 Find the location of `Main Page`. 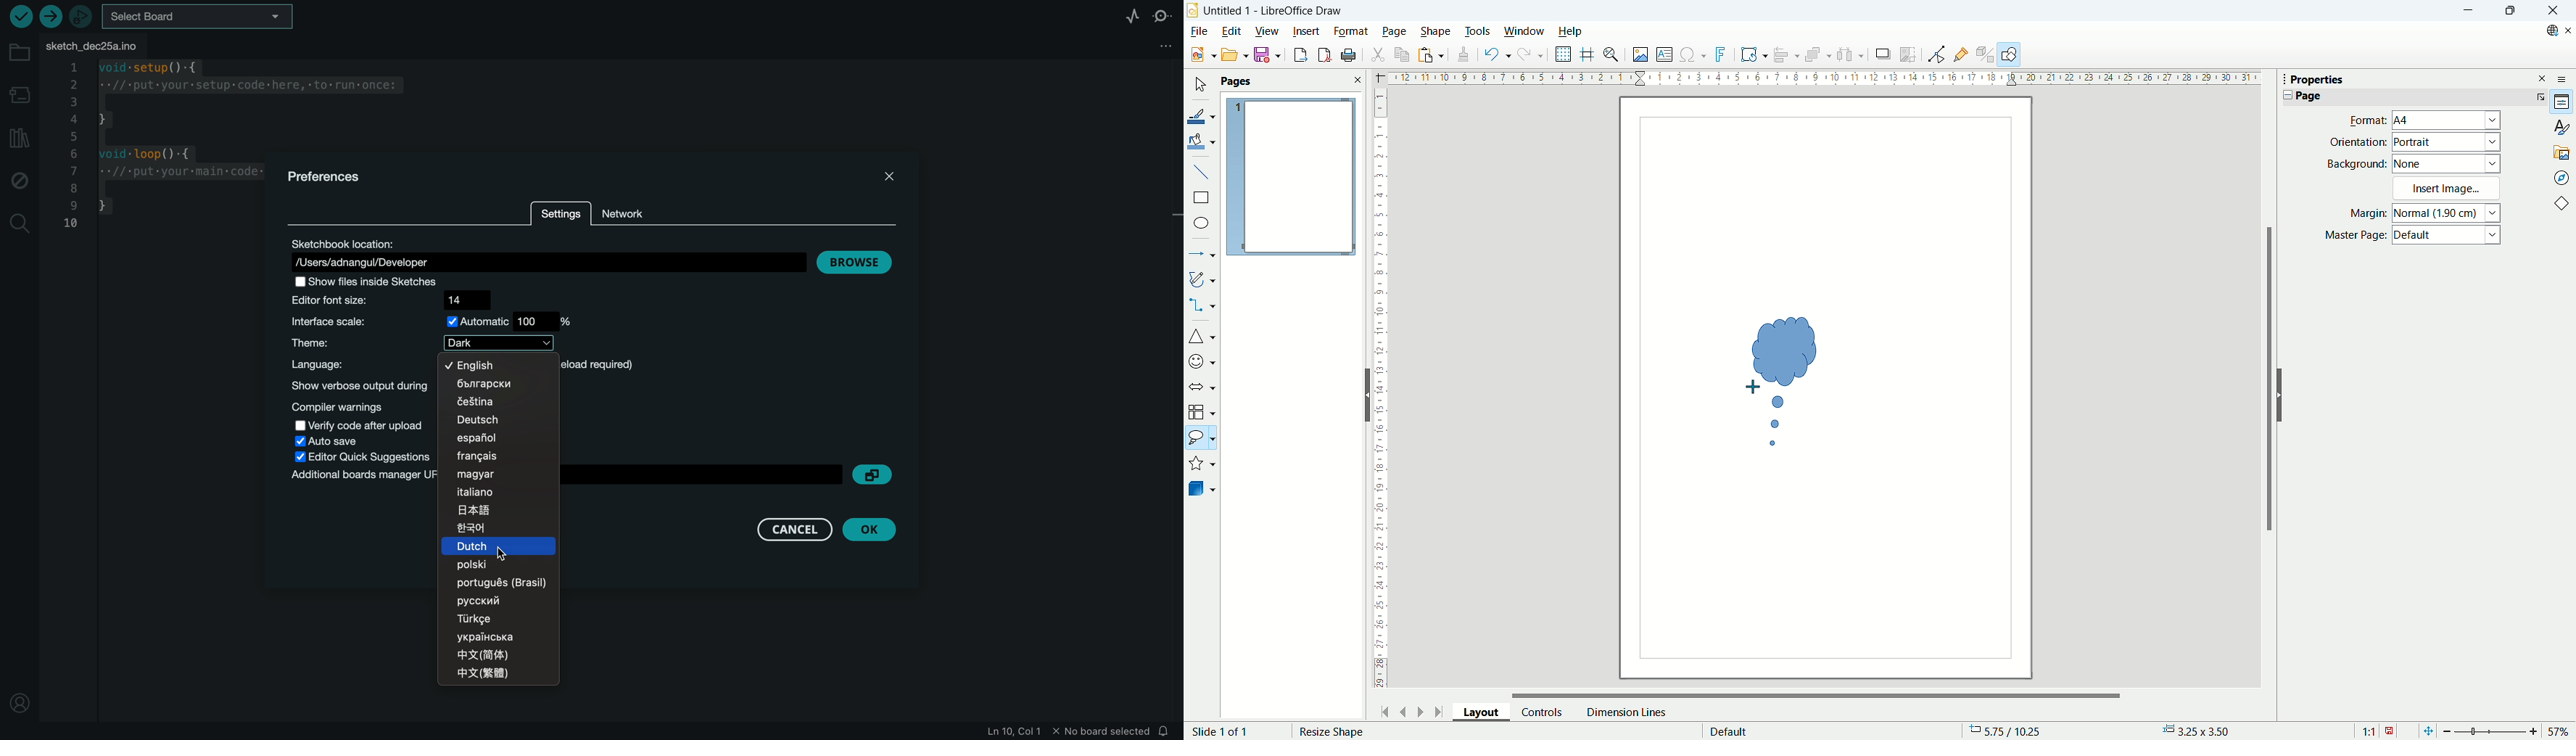

Main Page is located at coordinates (1825, 577).